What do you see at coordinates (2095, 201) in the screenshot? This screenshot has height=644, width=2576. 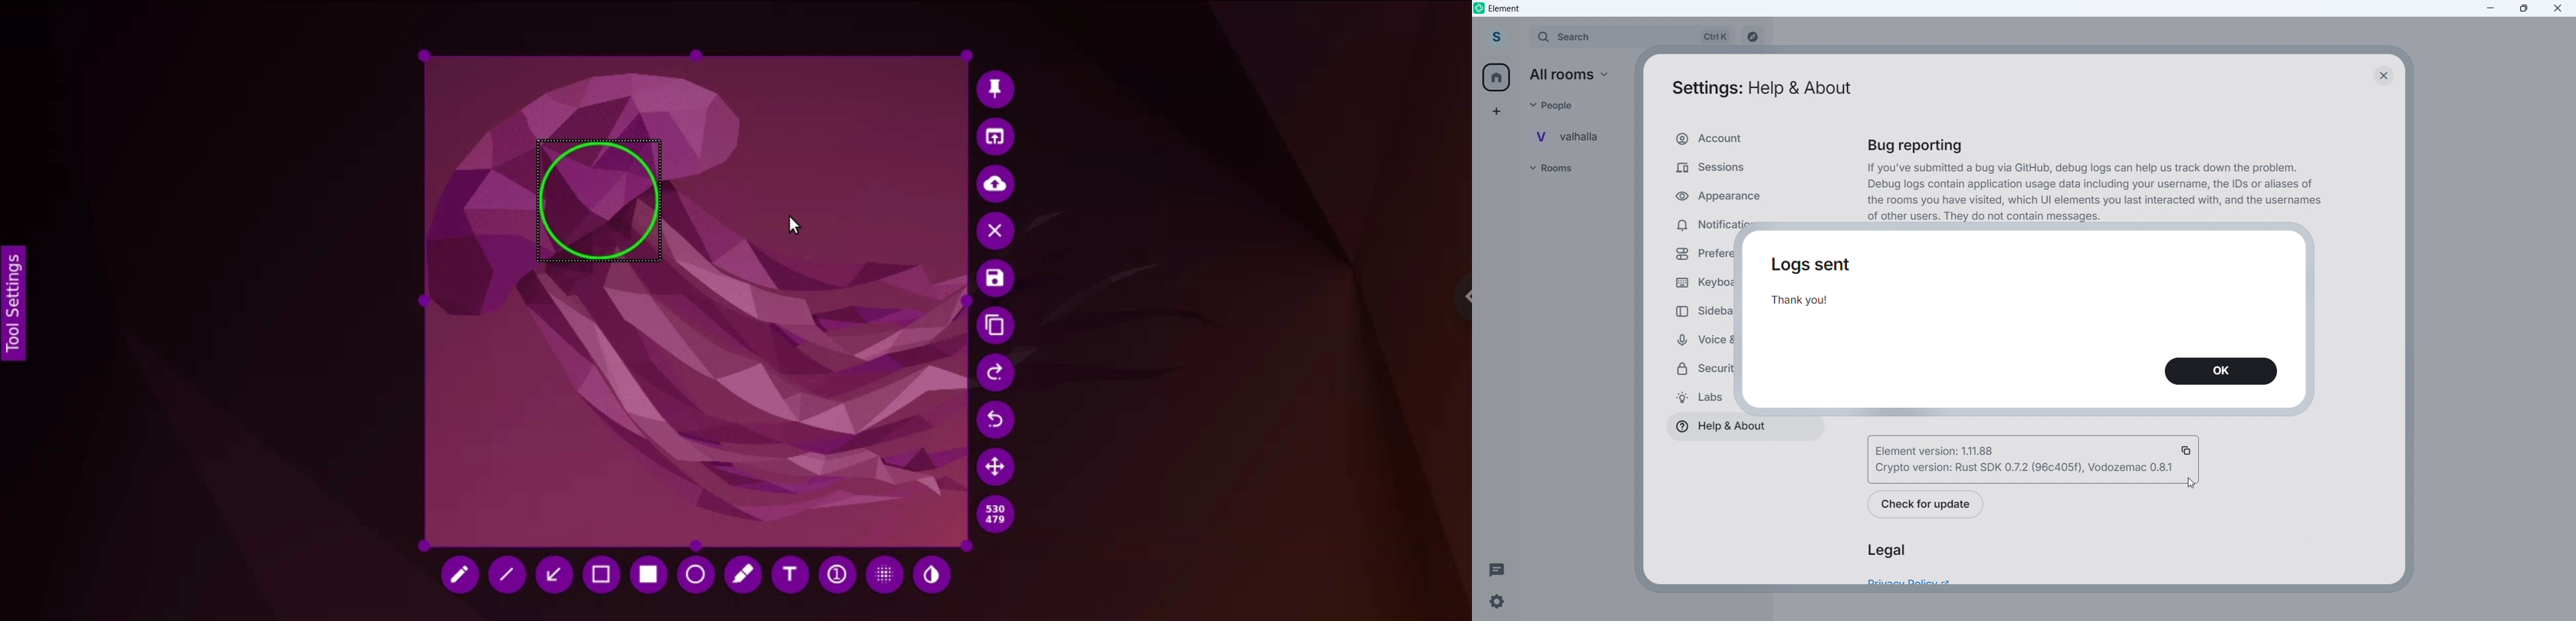 I see `the rooms you have visited, which UI elements you last interacted with, and the usernames` at bounding box center [2095, 201].